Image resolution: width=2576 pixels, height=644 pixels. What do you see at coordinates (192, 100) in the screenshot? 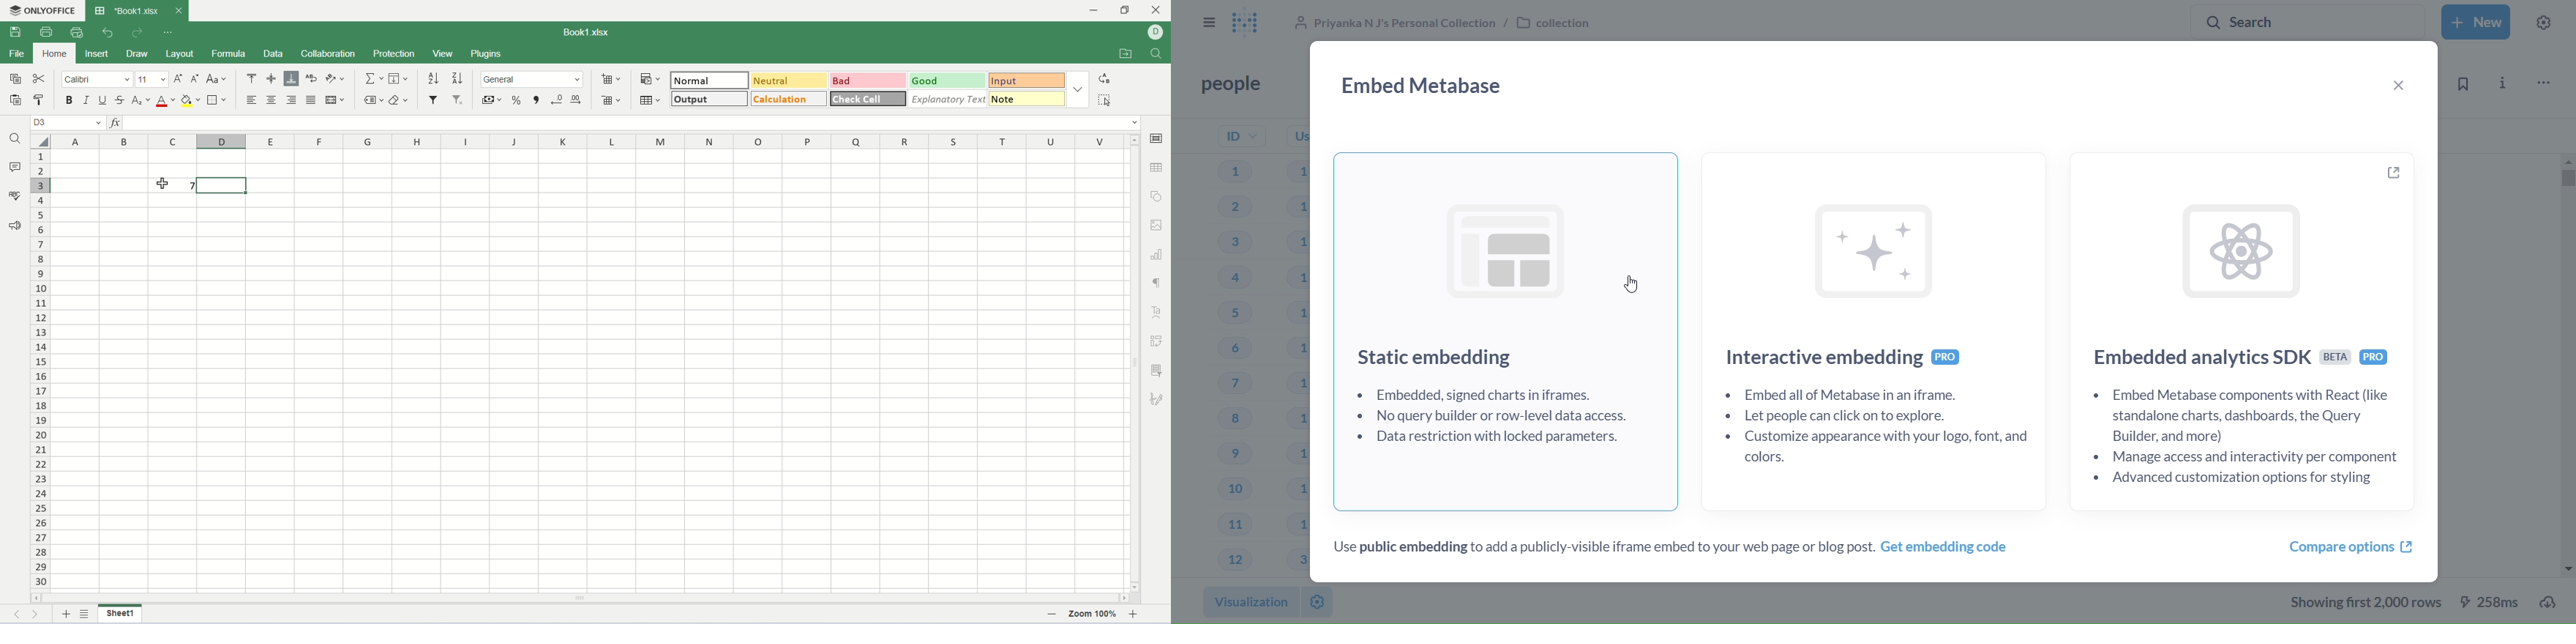
I see `backgroun color` at bounding box center [192, 100].